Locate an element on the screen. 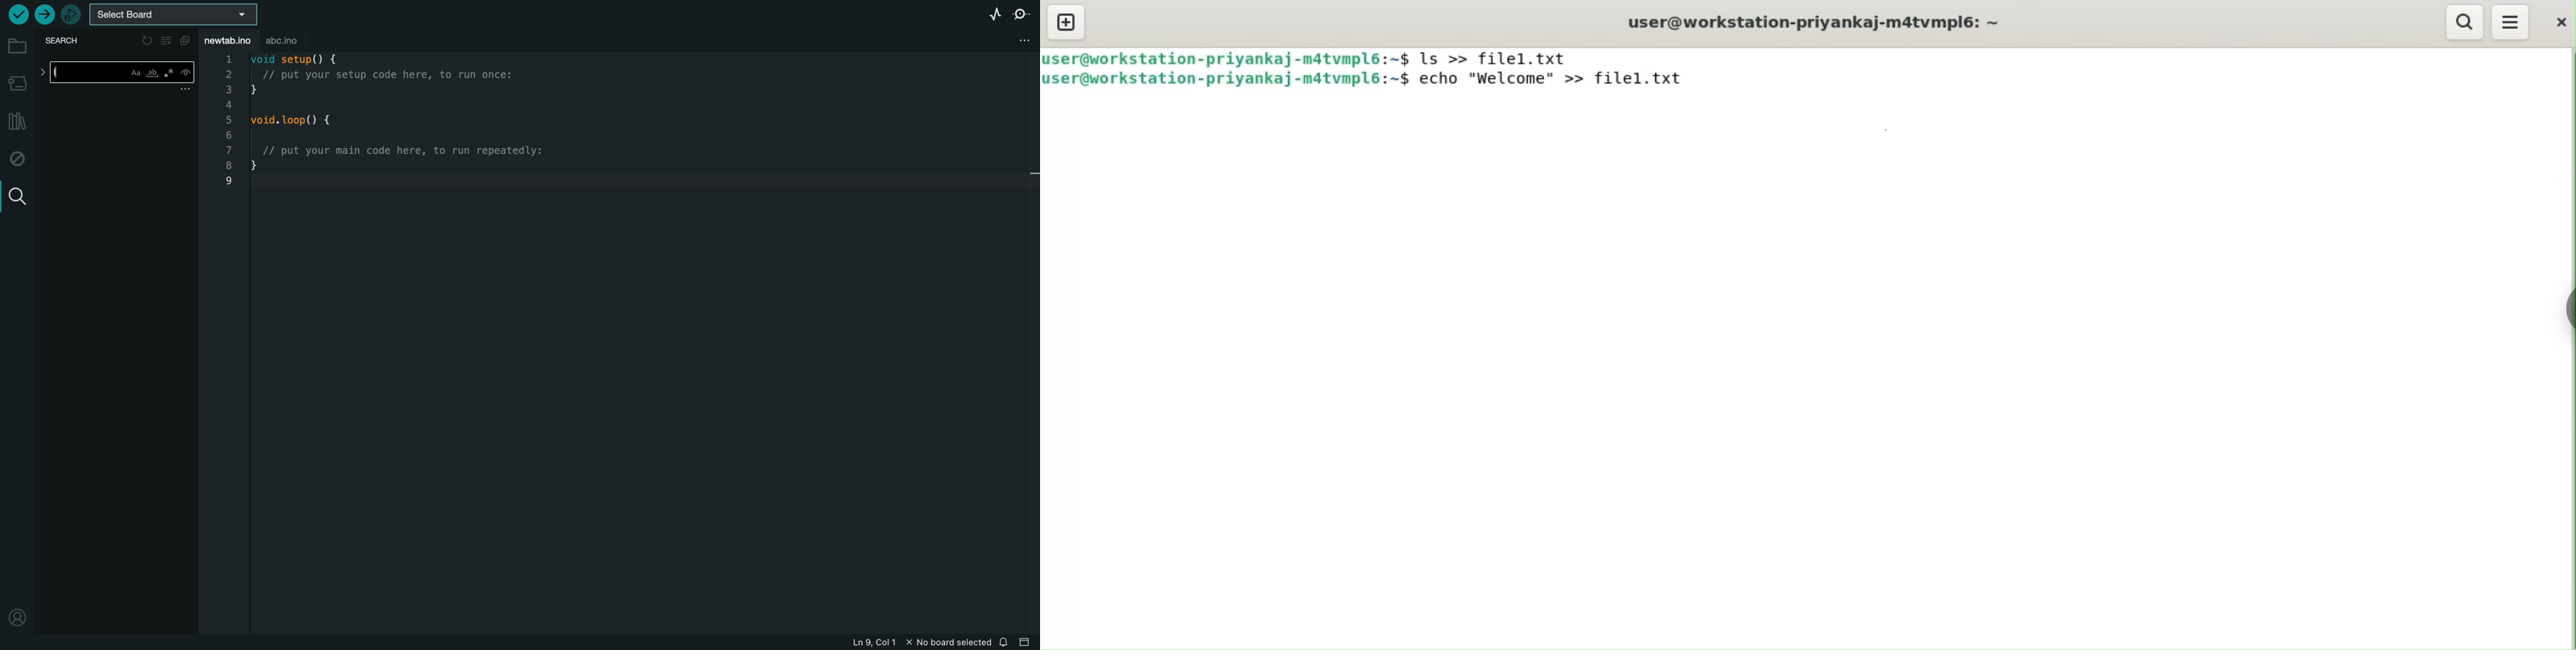  user@workstation-priyankaj-m4tvmpl6: ~$ is located at coordinates (1228, 80).